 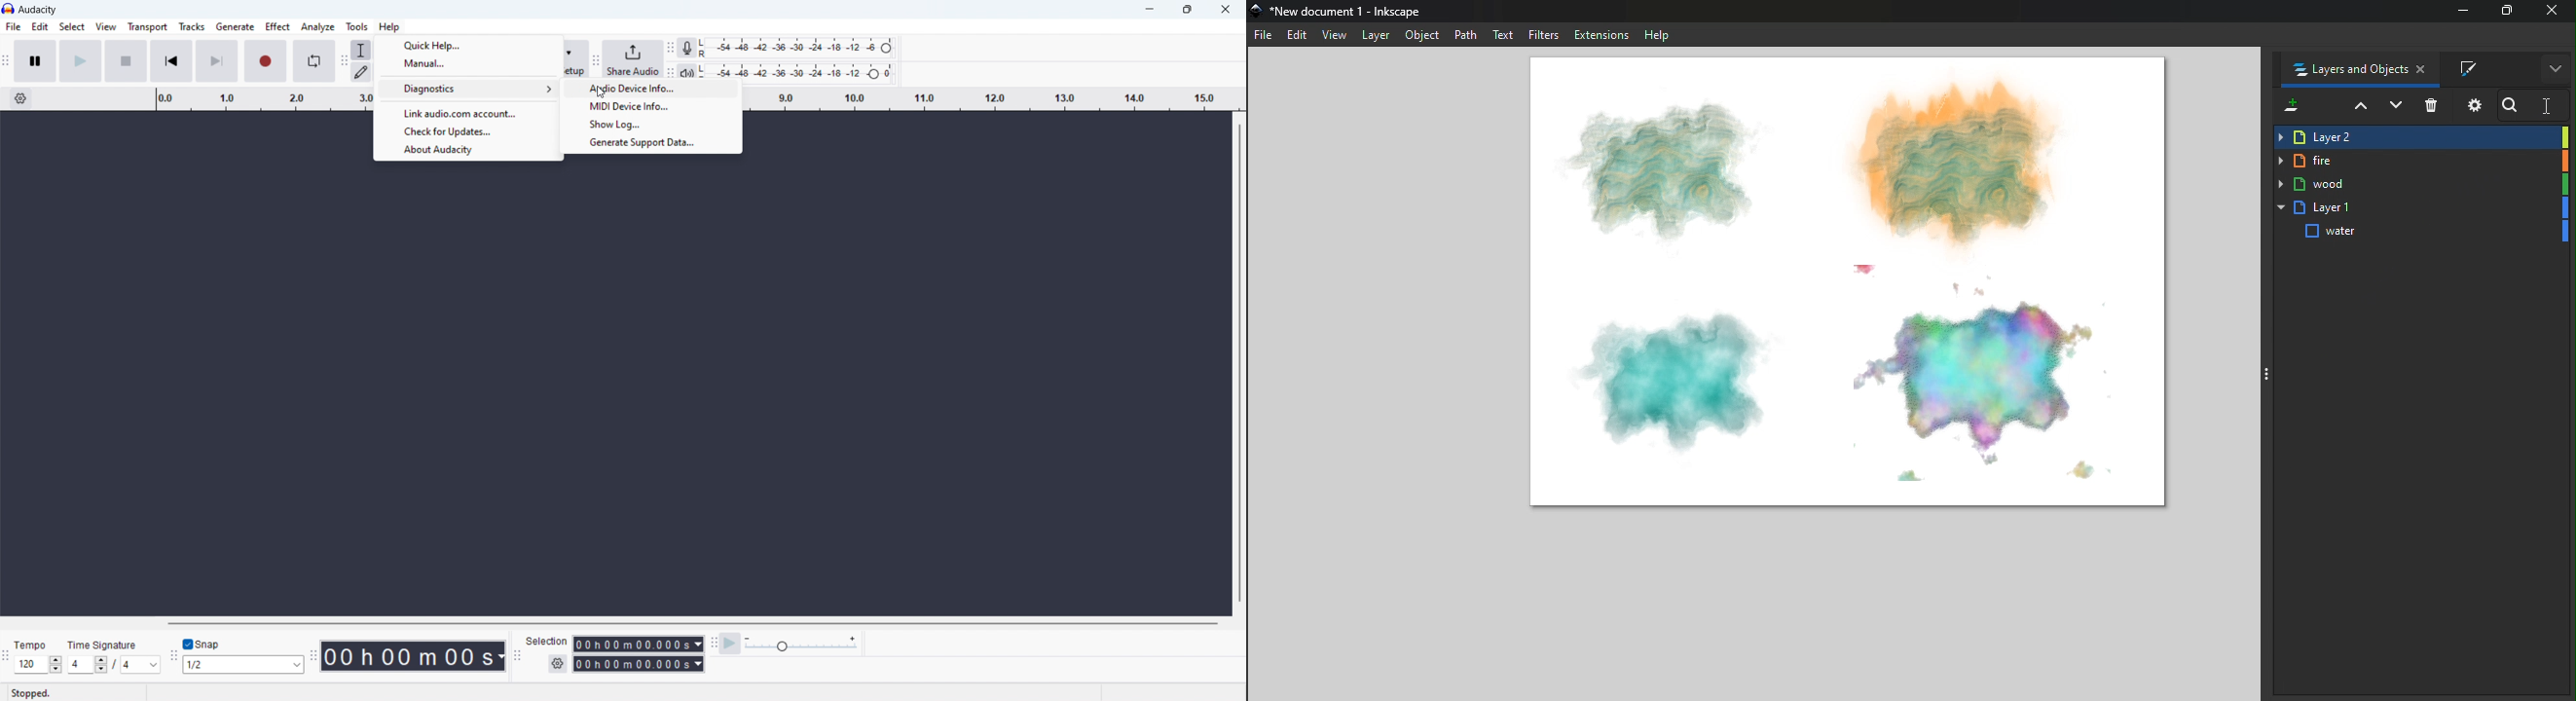 What do you see at coordinates (468, 90) in the screenshot?
I see `diagnostics` at bounding box center [468, 90].